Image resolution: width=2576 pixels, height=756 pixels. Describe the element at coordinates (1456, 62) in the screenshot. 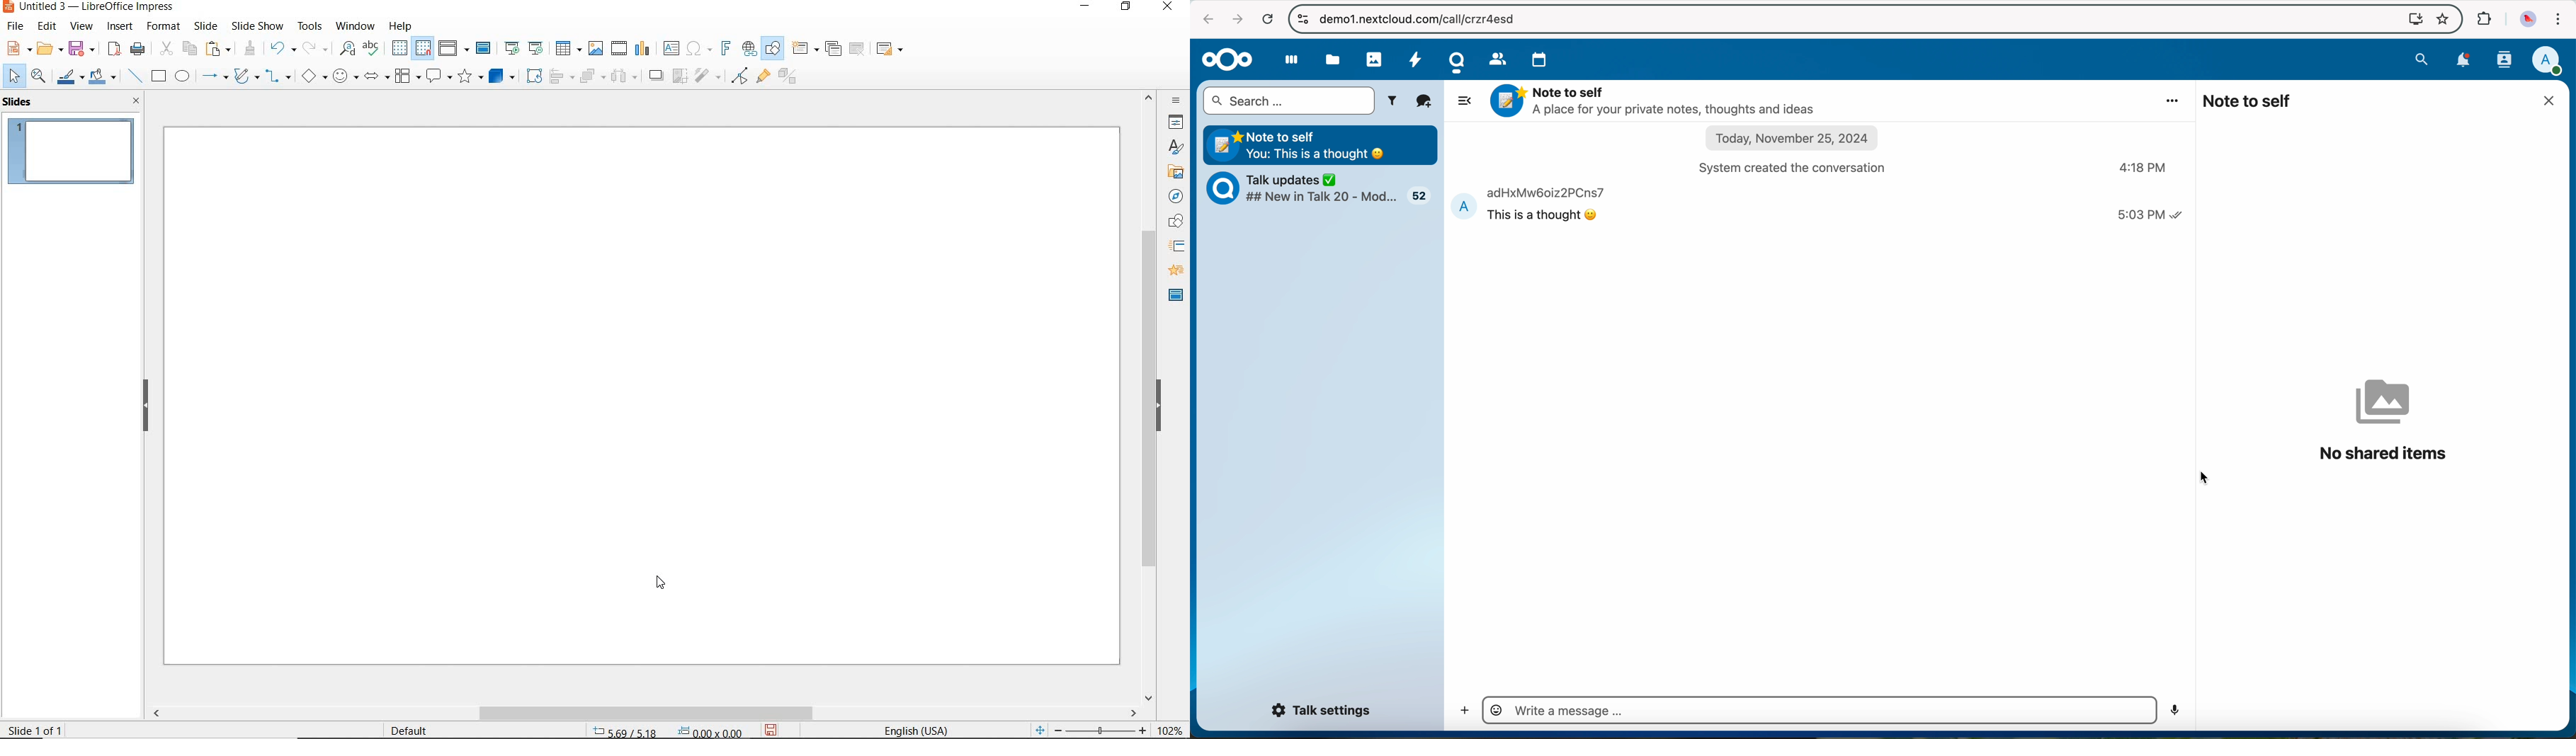

I see `Talk` at that location.